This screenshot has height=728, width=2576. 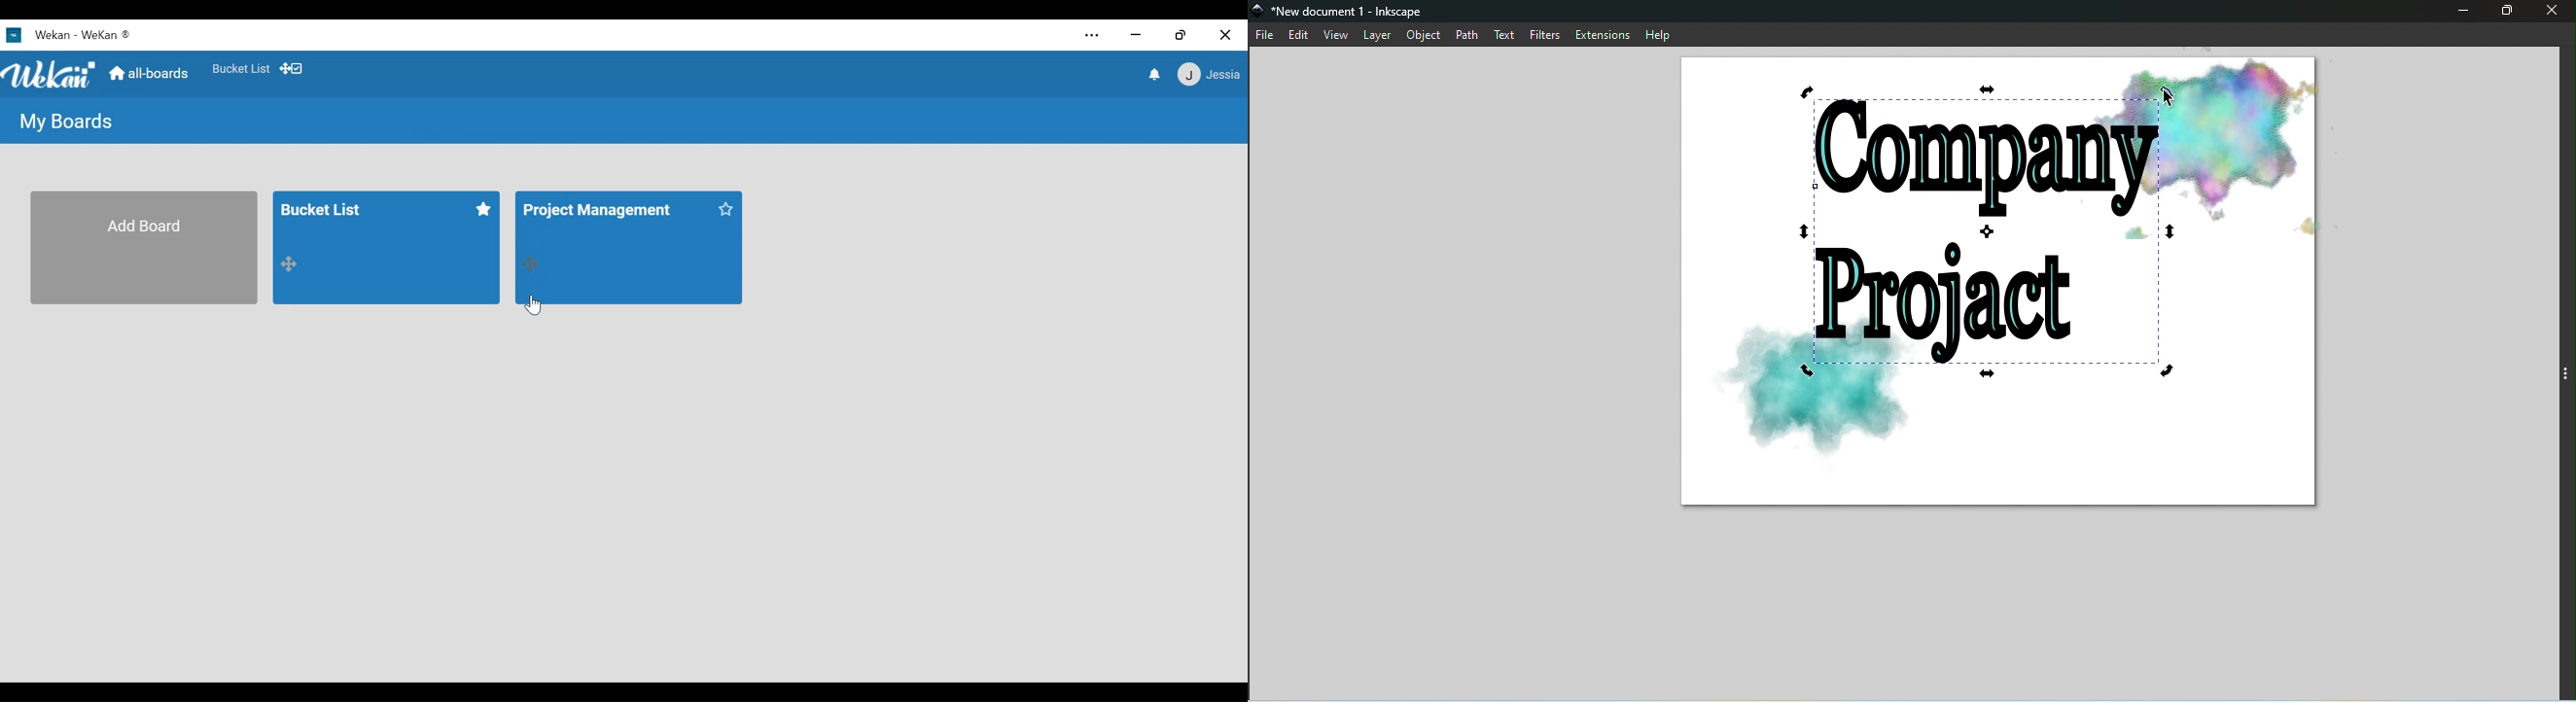 What do you see at coordinates (64, 122) in the screenshot?
I see `My Boards` at bounding box center [64, 122].